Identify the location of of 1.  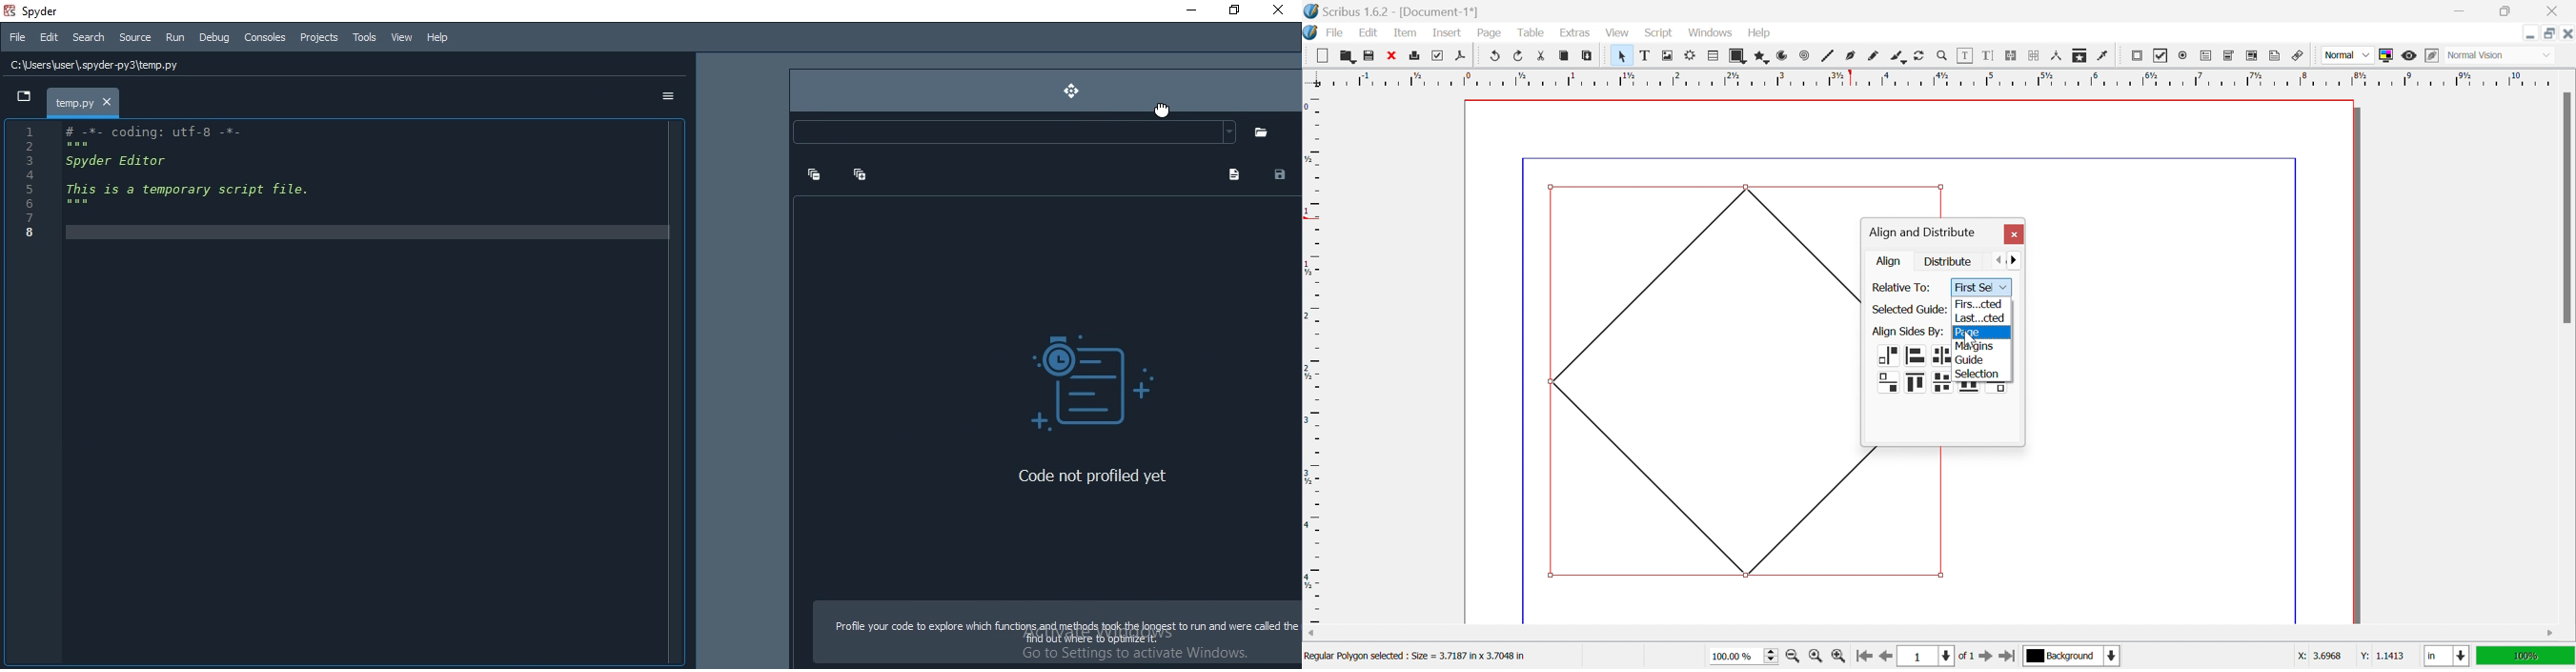
(1965, 657).